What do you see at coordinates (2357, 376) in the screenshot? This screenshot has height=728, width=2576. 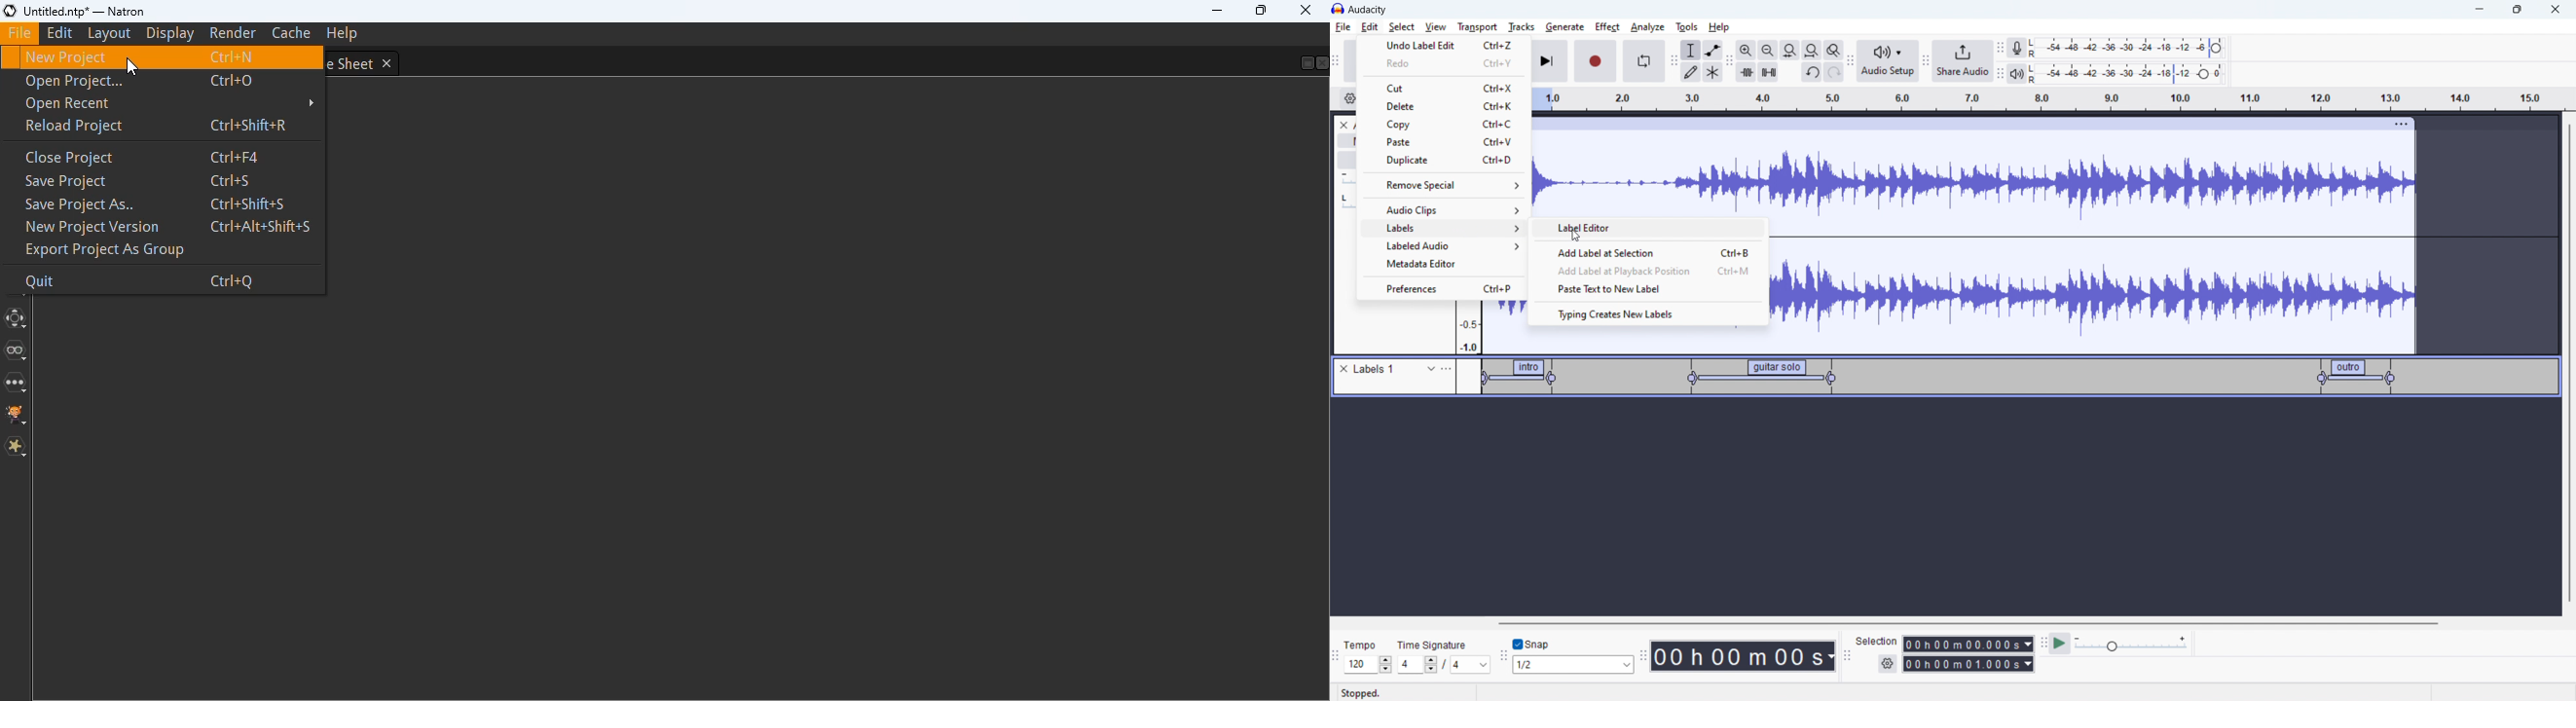 I see `label 3` at bounding box center [2357, 376].